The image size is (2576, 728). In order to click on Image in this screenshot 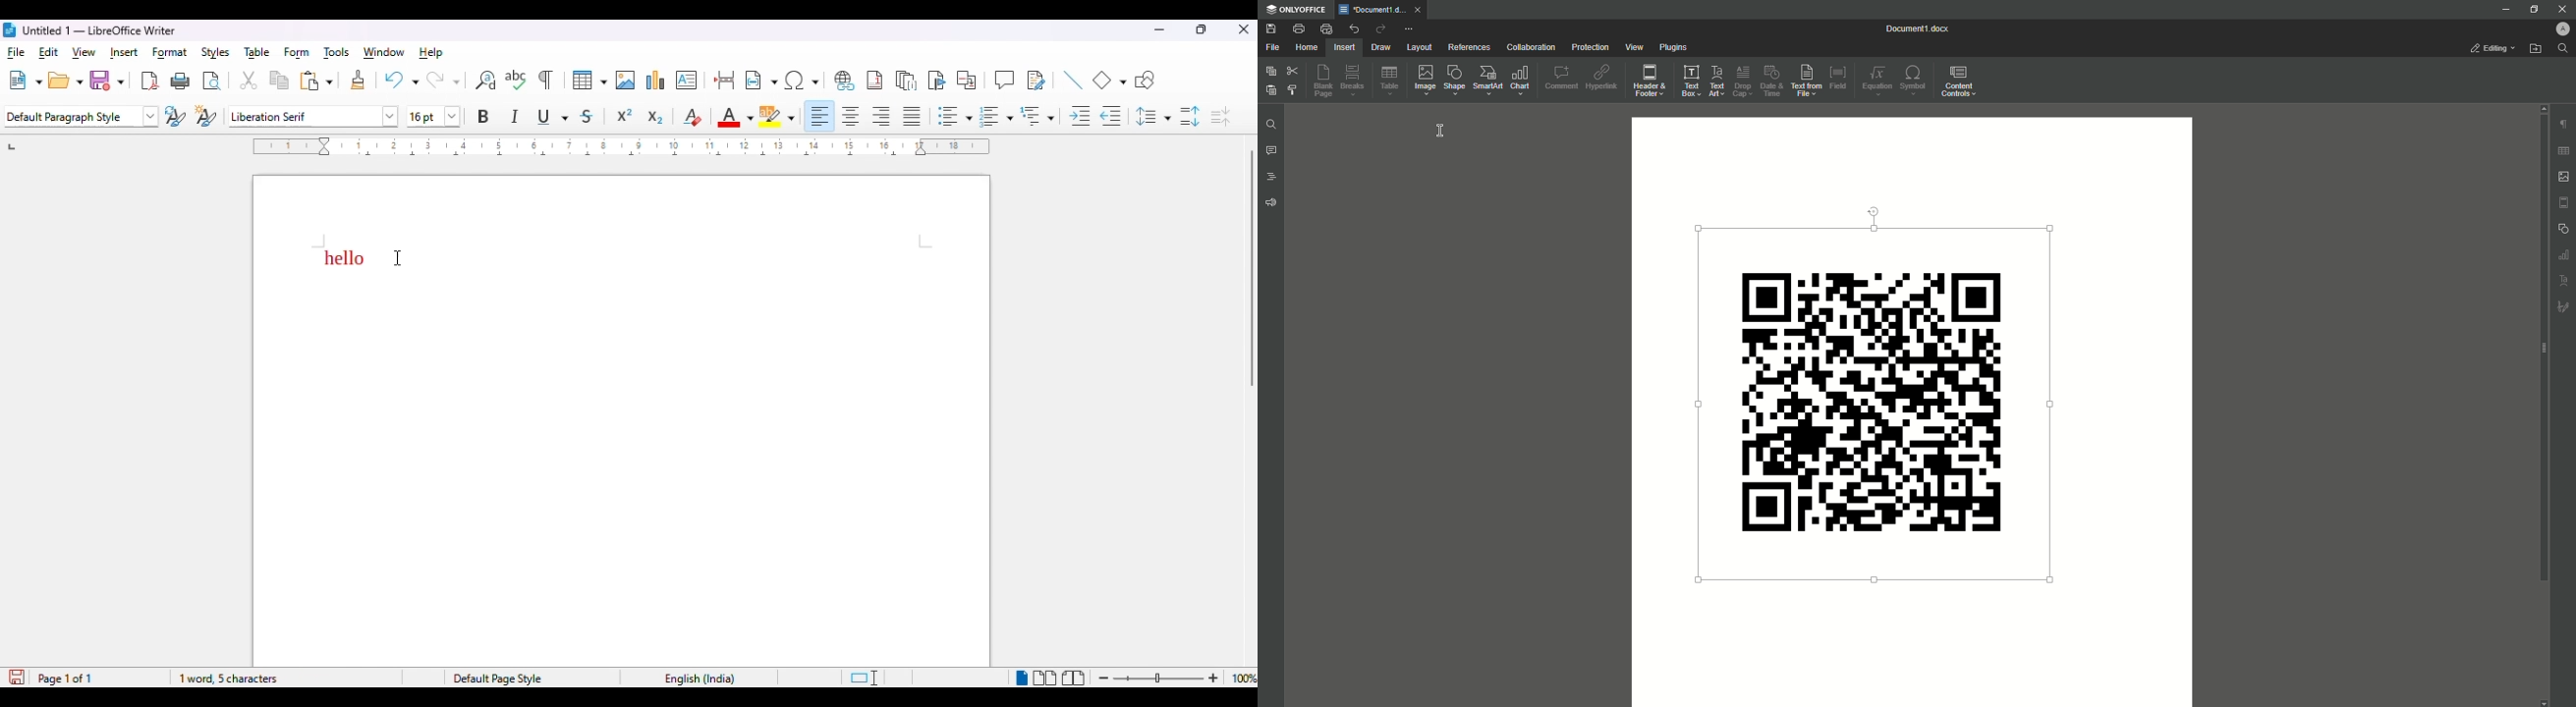, I will do `click(1423, 82)`.